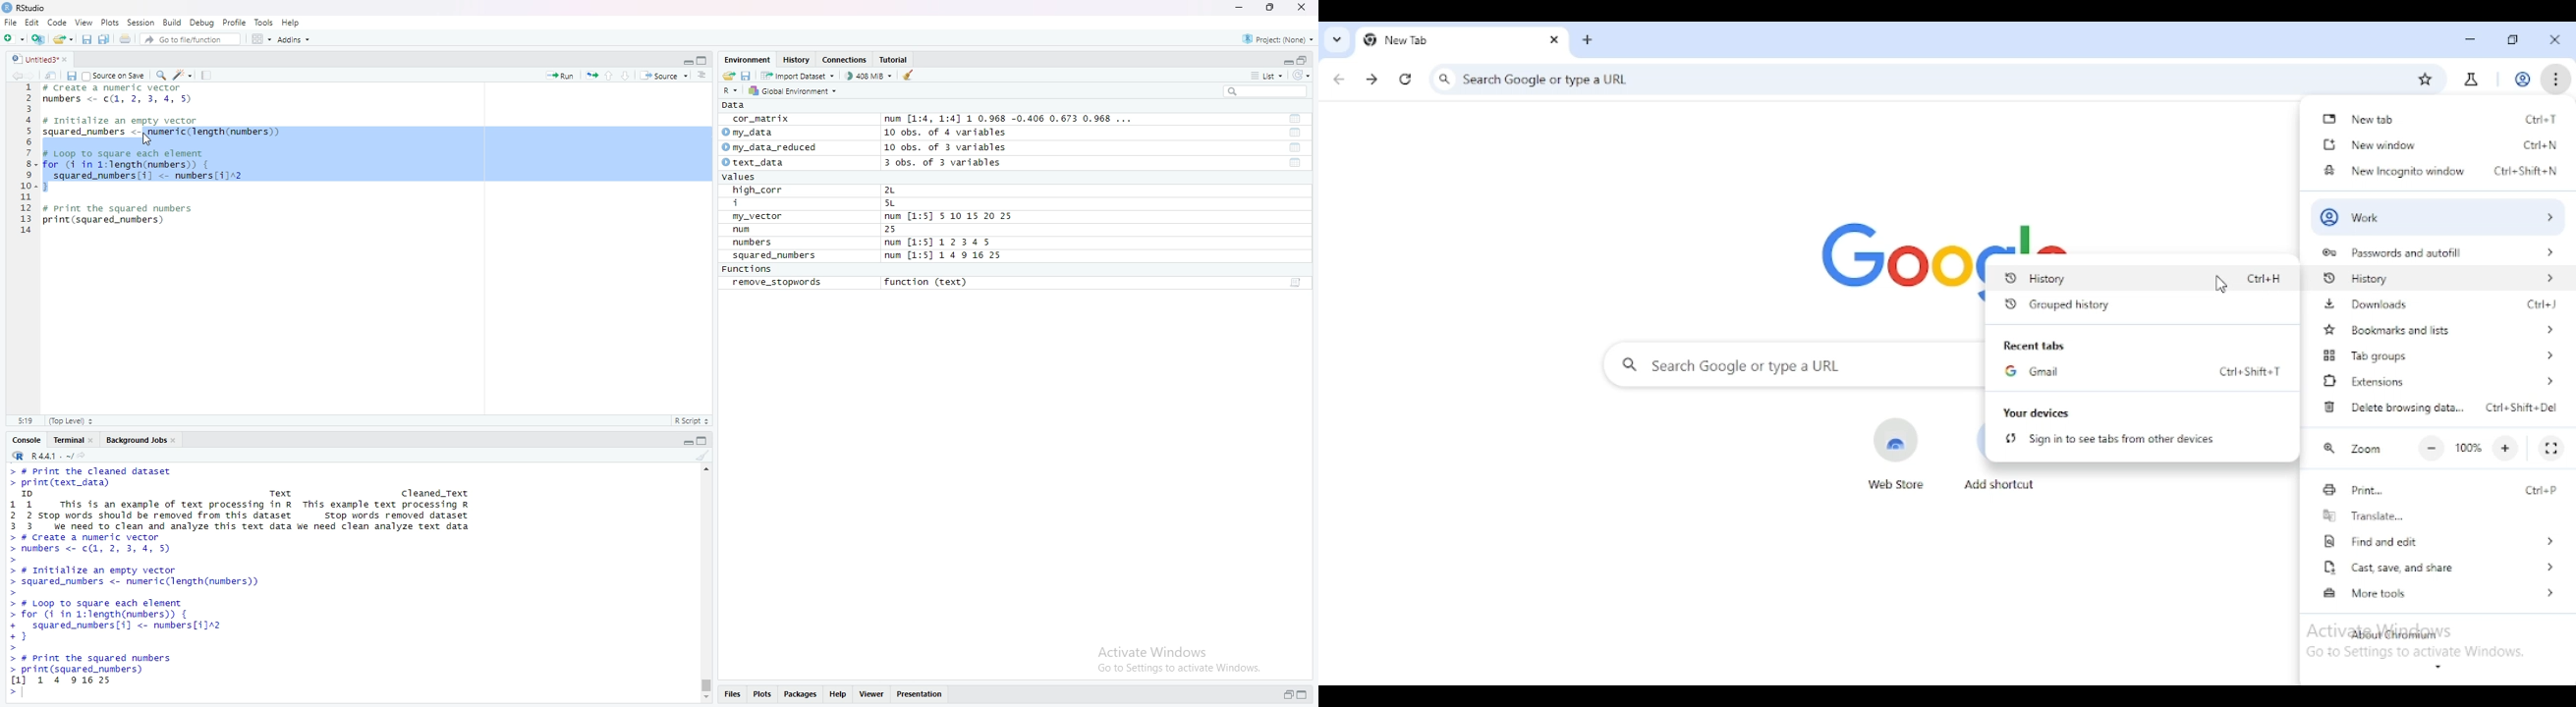 The height and width of the screenshot is (728, 2576). I want to click on minimize, so click(687, 439).